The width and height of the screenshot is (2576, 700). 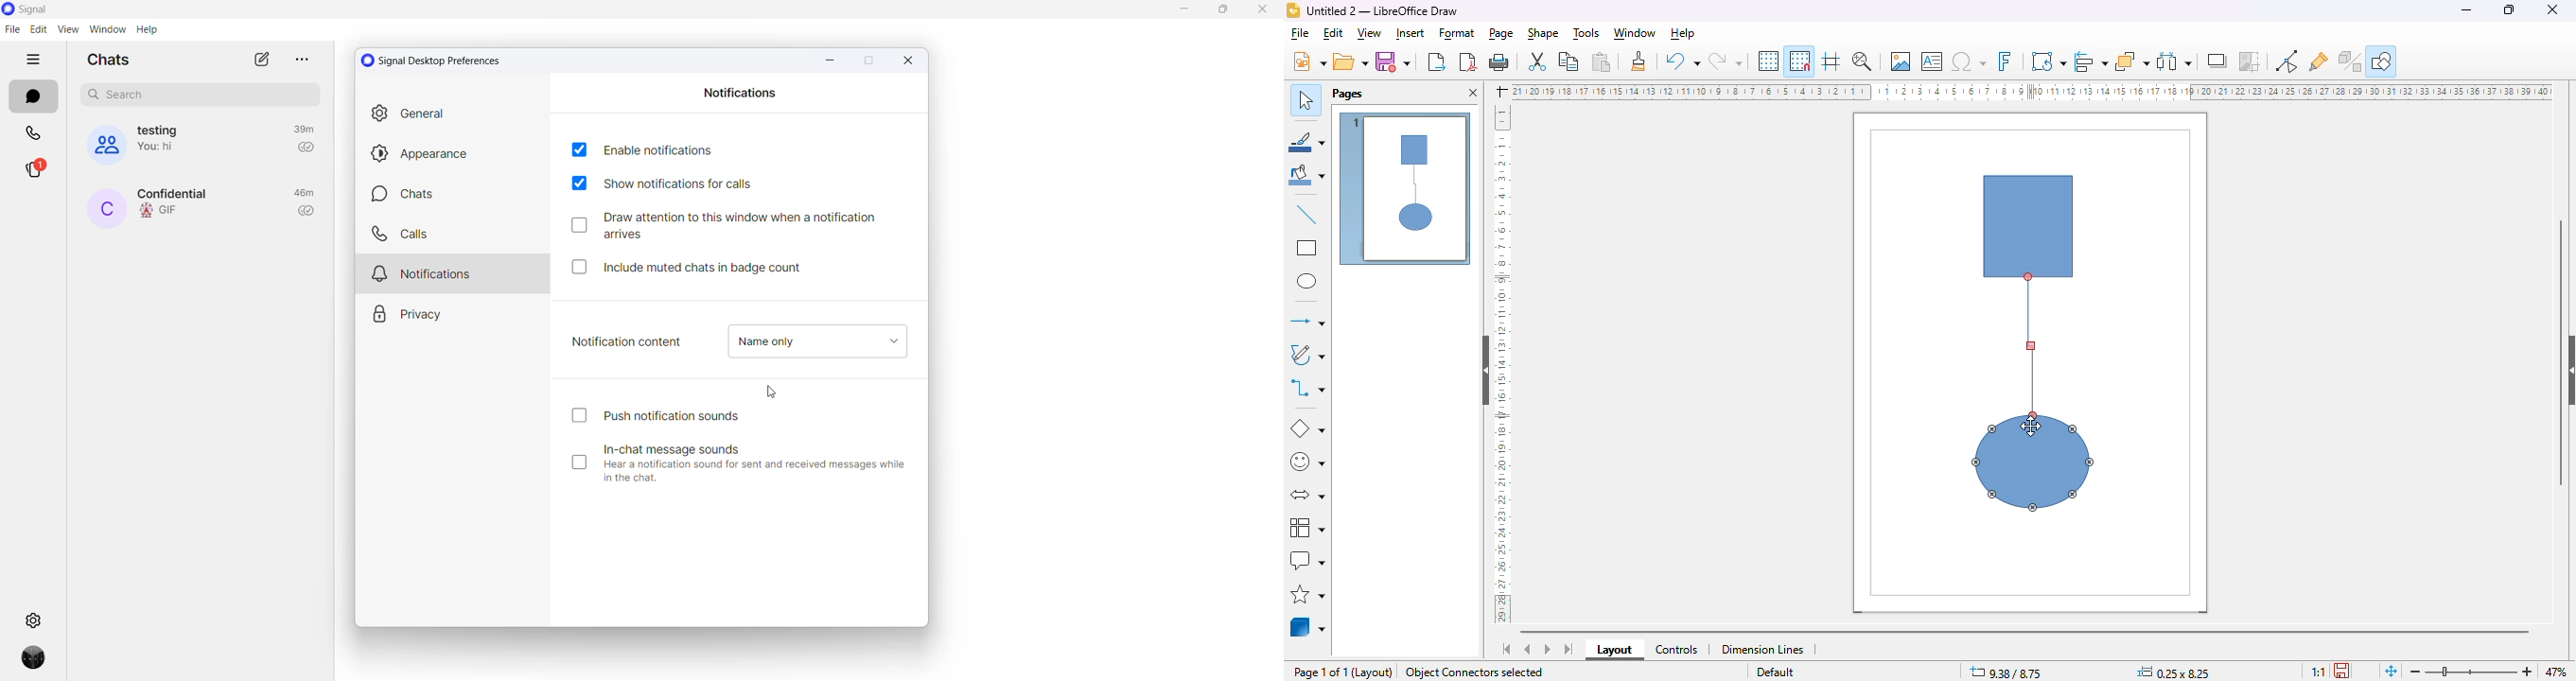 What do you see at coordinates (2286, 61) in the screenshot?
I see `show gluepoint functions` at bounding box center [2286, 61].